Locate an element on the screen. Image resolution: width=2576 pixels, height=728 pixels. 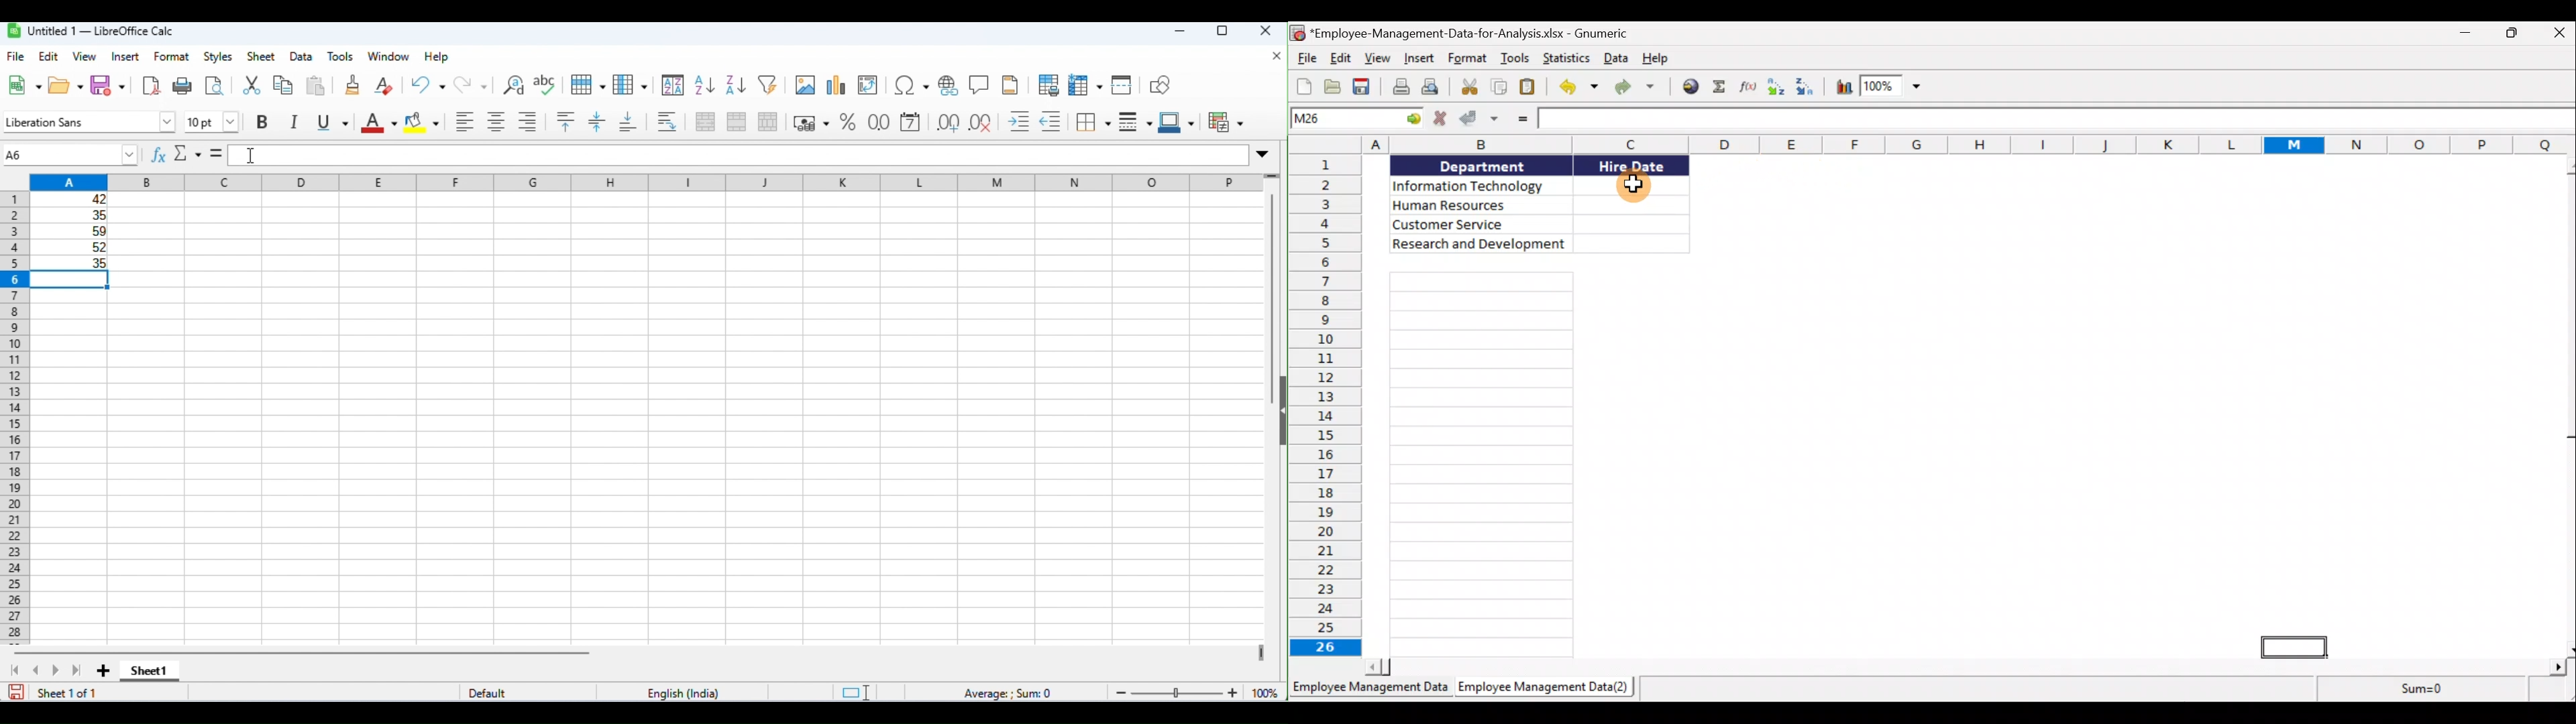
align center is located at coordinates (495, 121).